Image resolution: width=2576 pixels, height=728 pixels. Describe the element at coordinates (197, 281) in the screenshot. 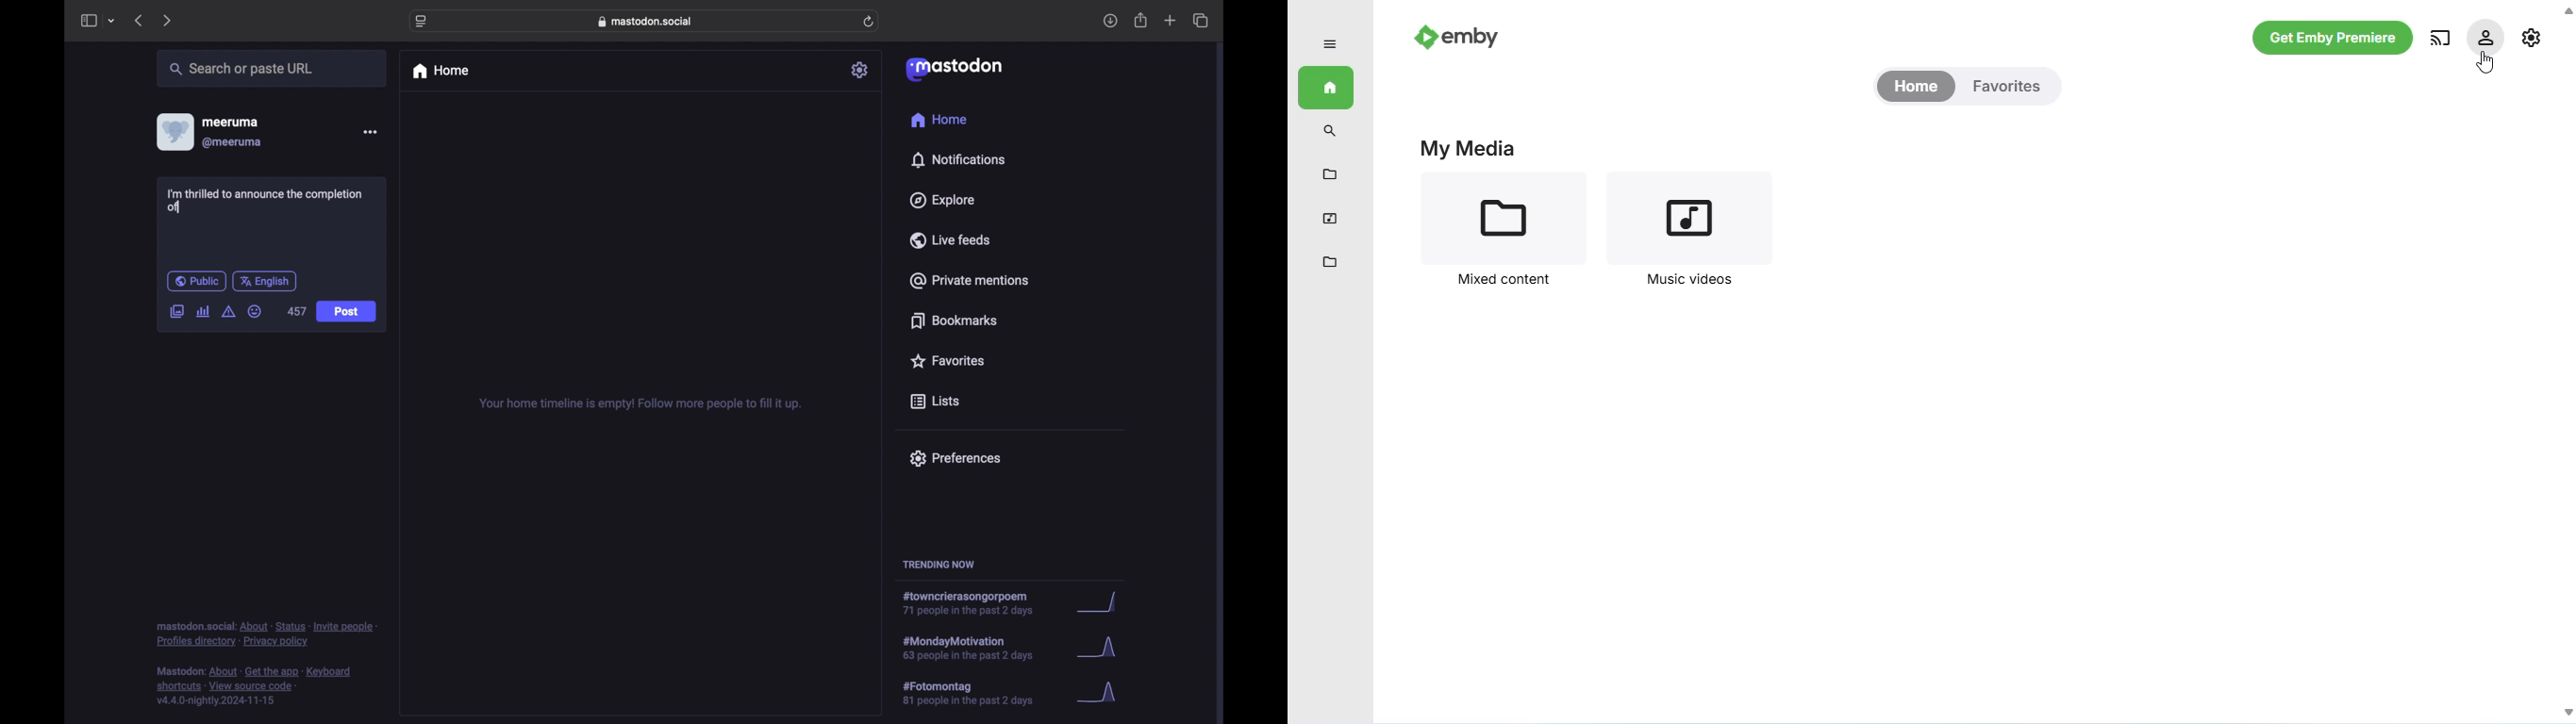

I see `public` at that location.